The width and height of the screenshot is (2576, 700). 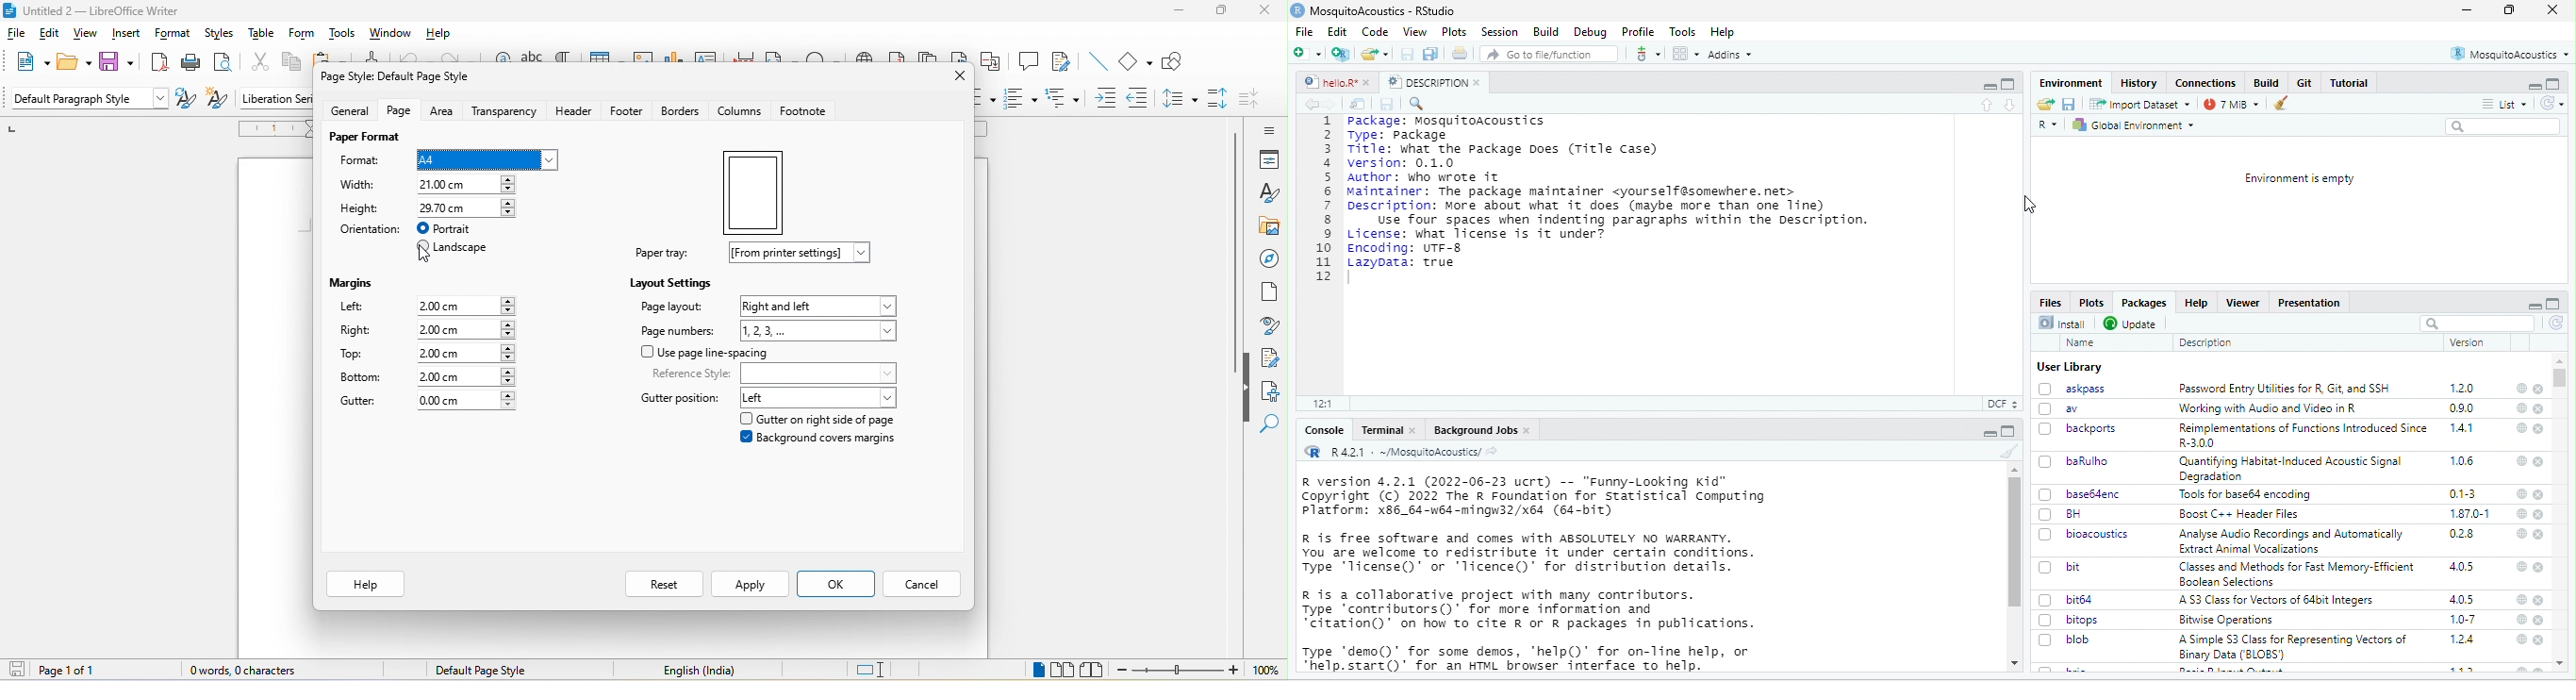 What do you see at coordinates (2551, 103) in the screenshot?
I see `Refresh` at bounding box center [2551, 103].